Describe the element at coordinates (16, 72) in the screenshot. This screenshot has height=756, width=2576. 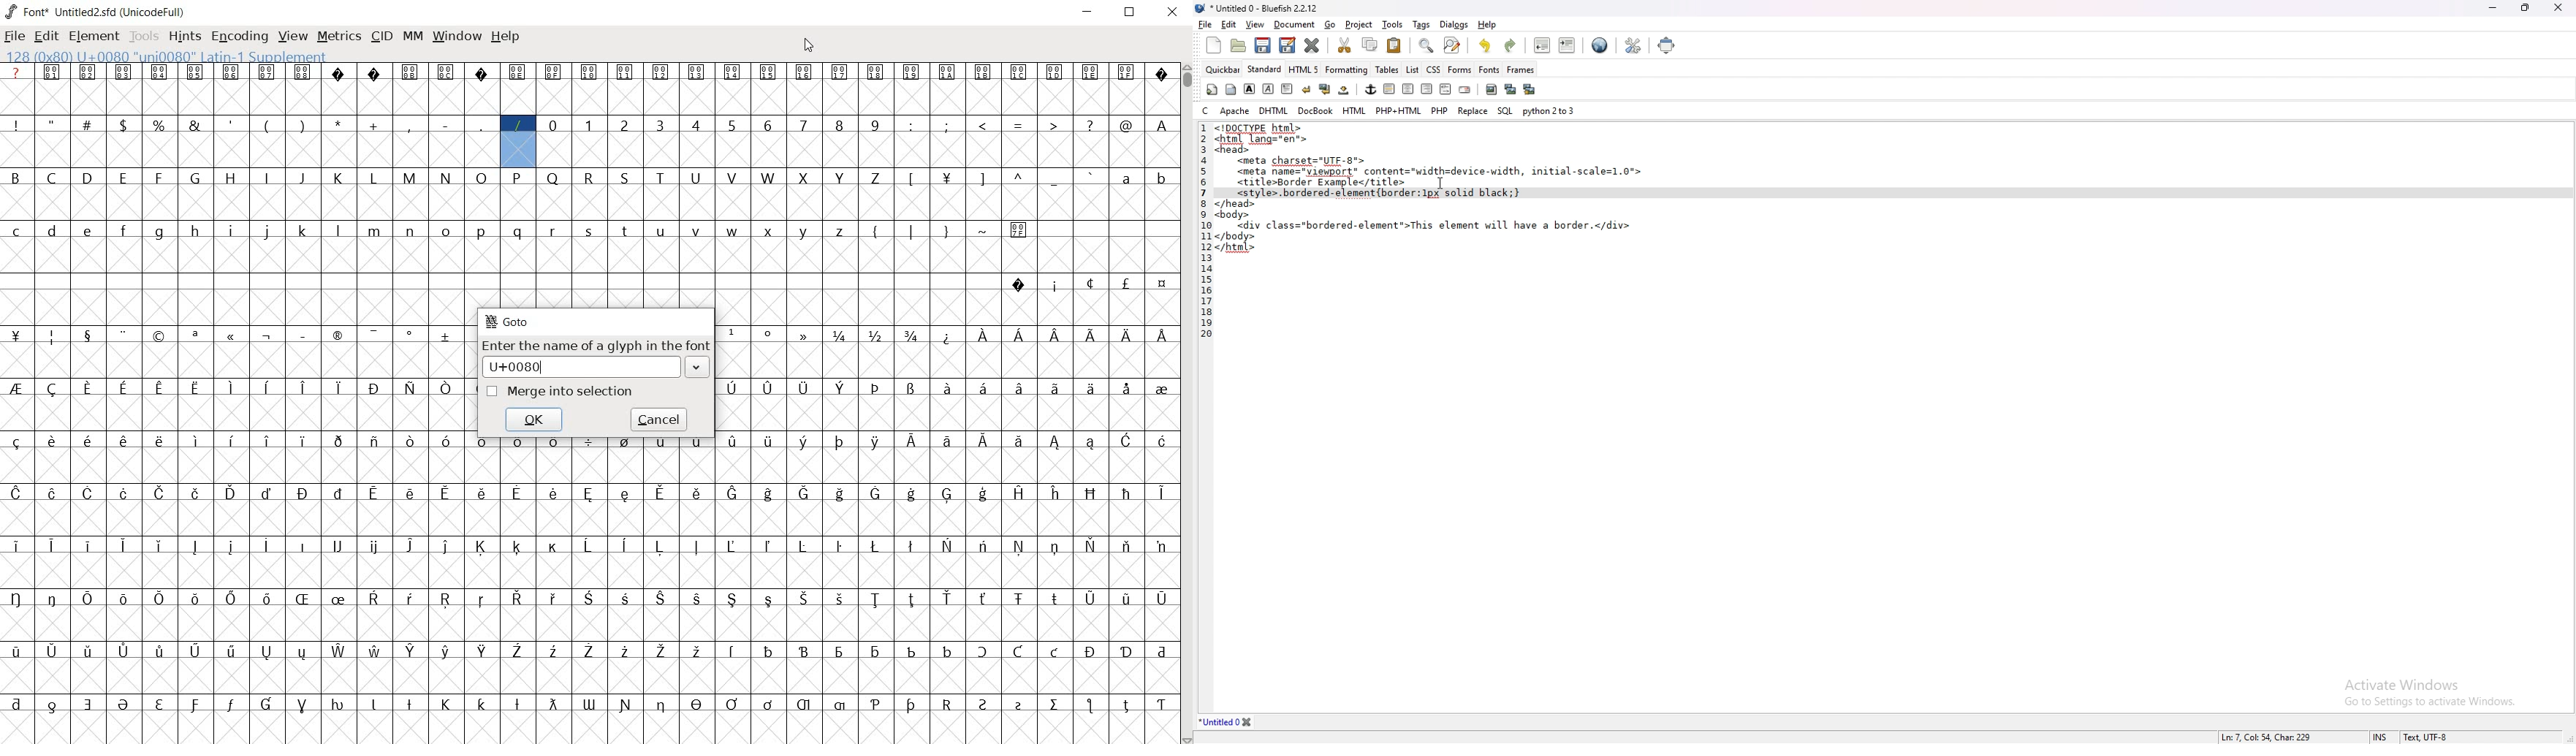
I see `Glyph` at that location.